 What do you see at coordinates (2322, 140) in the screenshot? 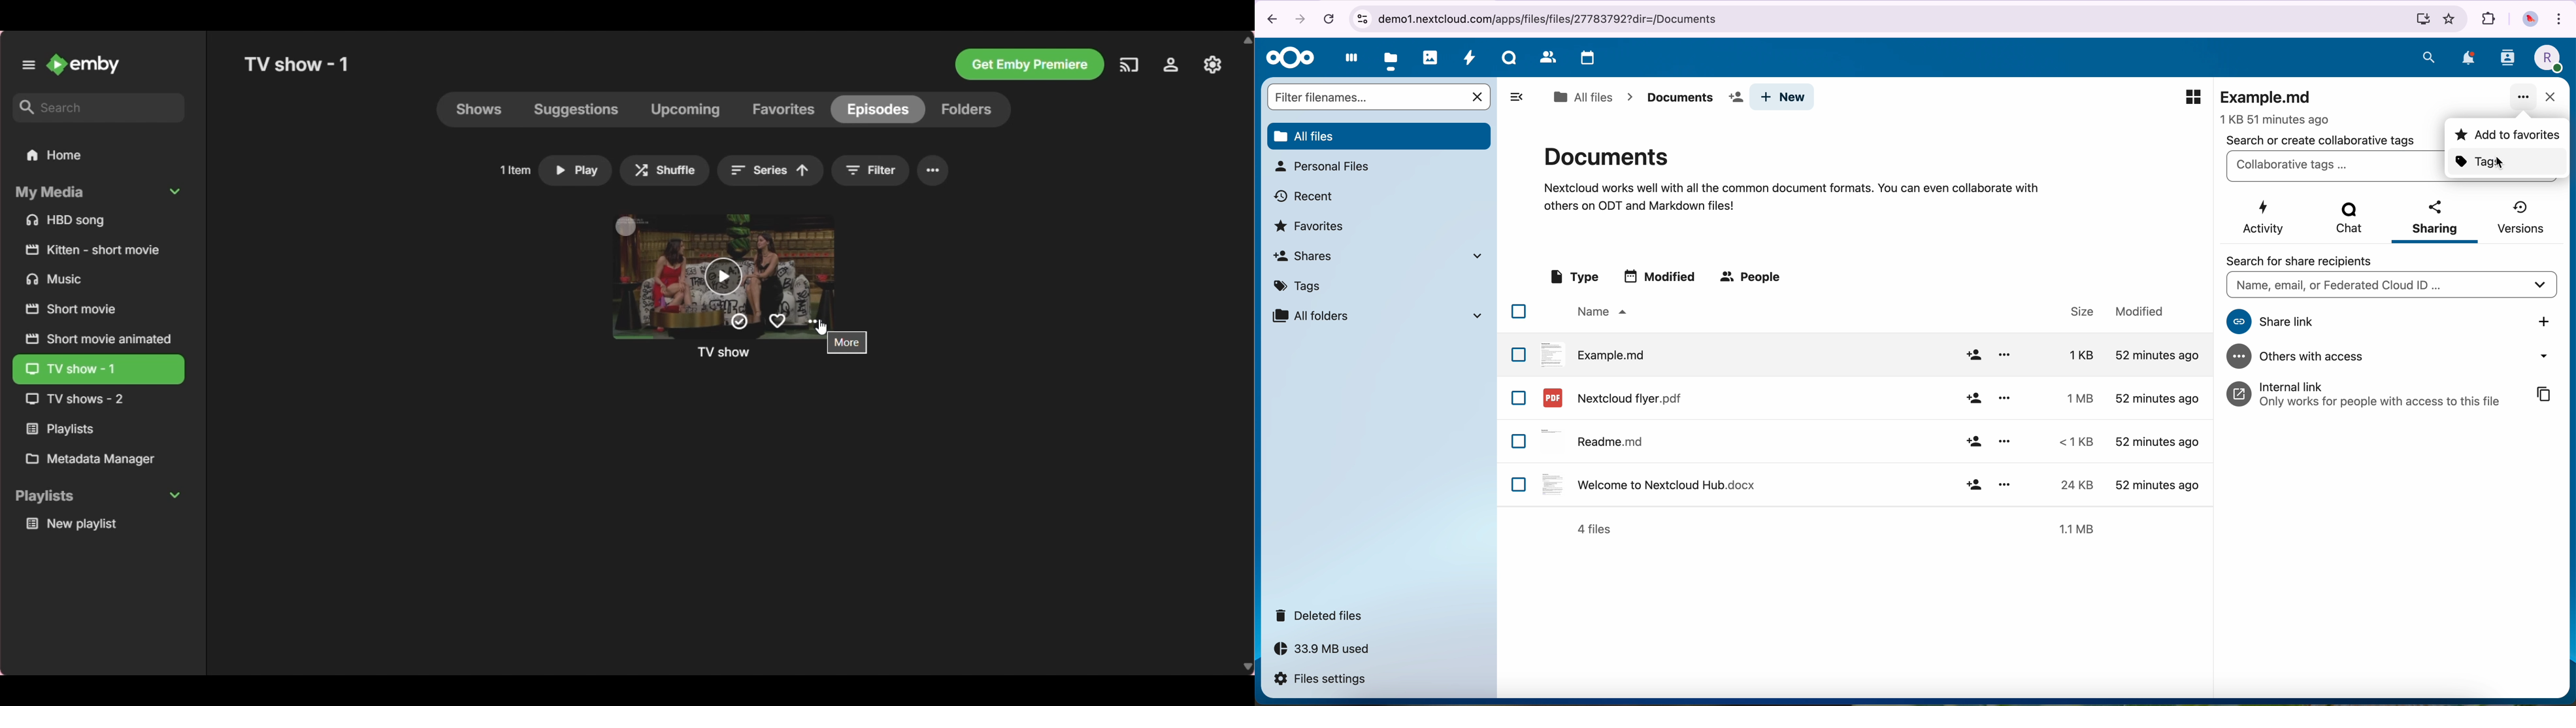
I see `search or create collaborative tags` at bounding box center [2322, 140].